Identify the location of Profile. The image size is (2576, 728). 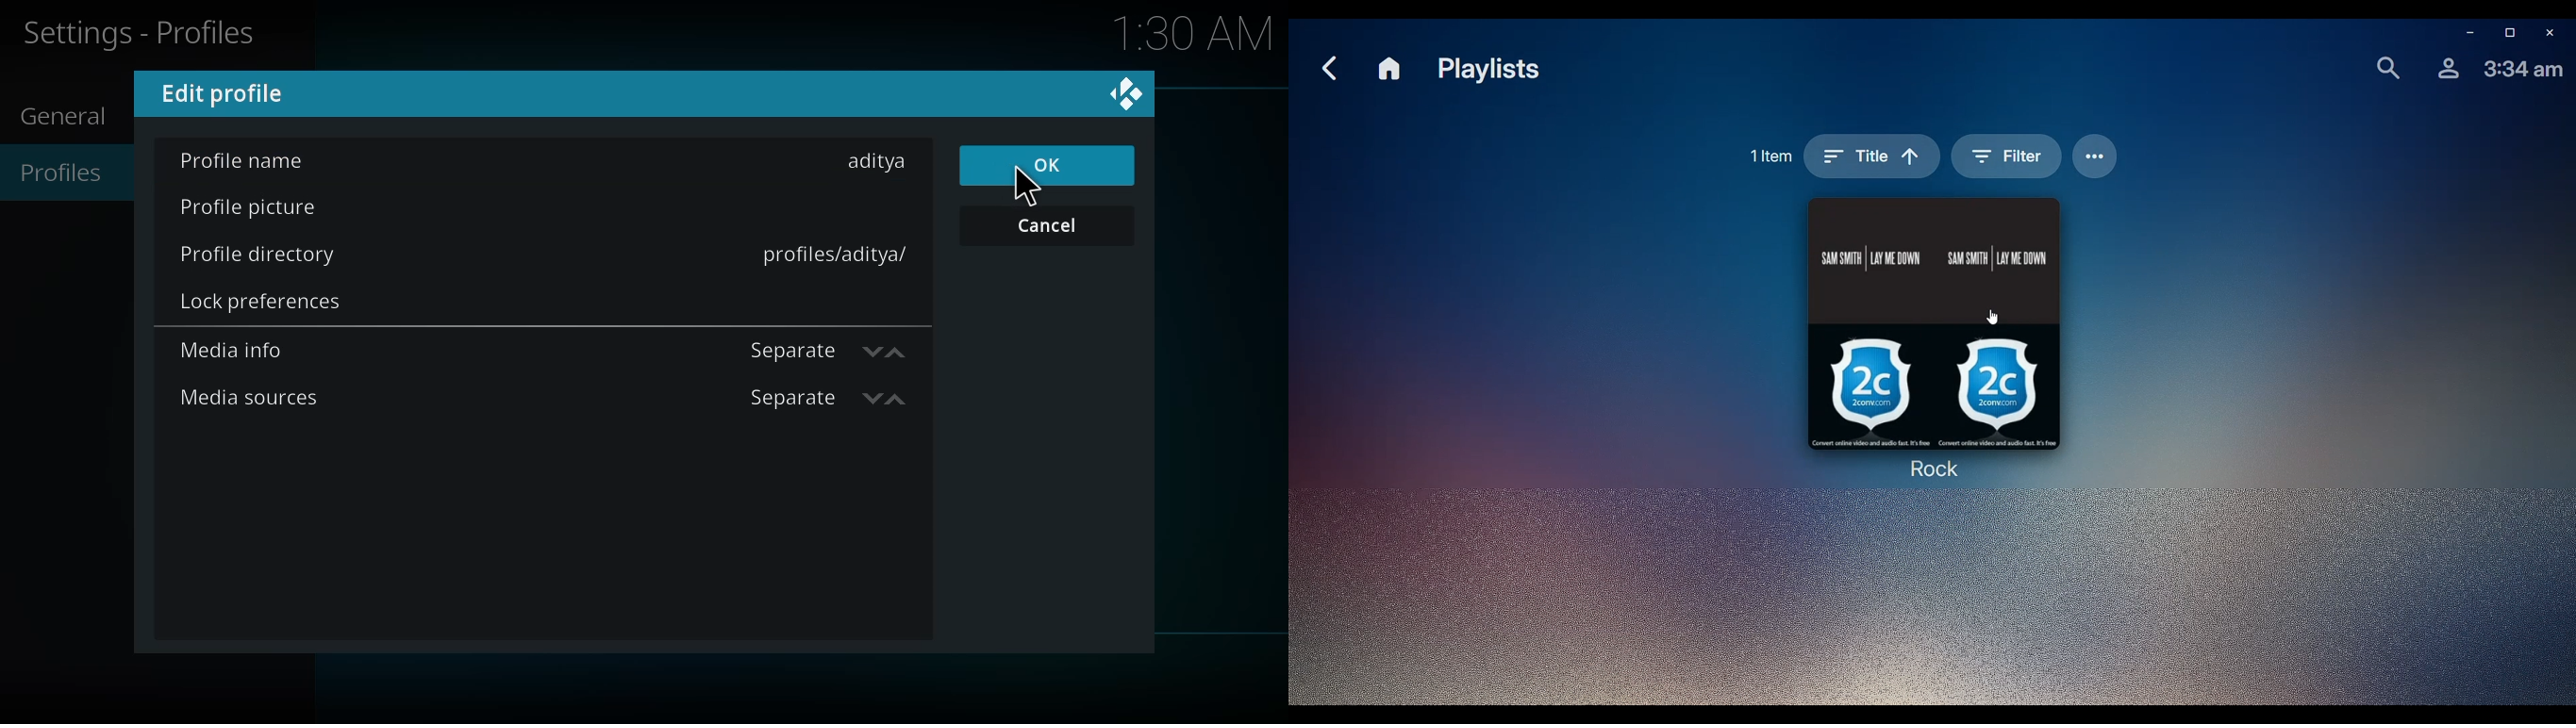
(2446, 68).